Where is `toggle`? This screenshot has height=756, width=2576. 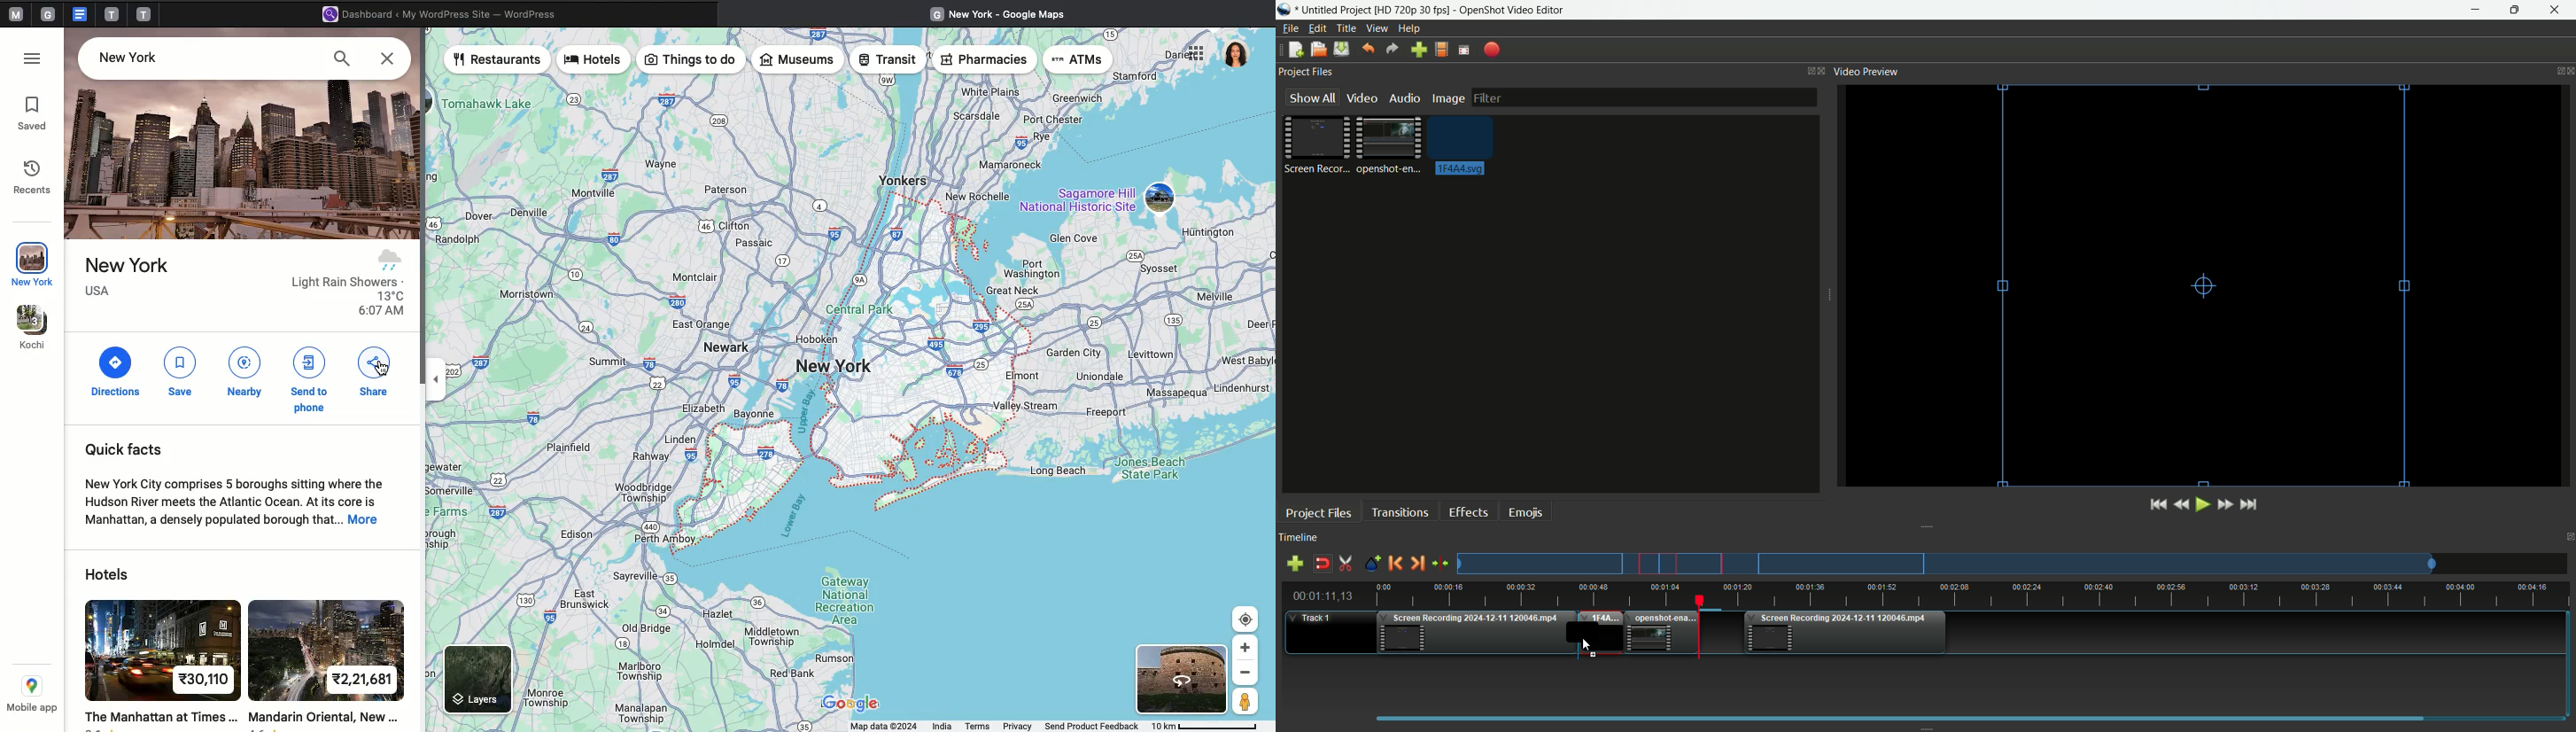 toggle is located at coordinates (435, 378).